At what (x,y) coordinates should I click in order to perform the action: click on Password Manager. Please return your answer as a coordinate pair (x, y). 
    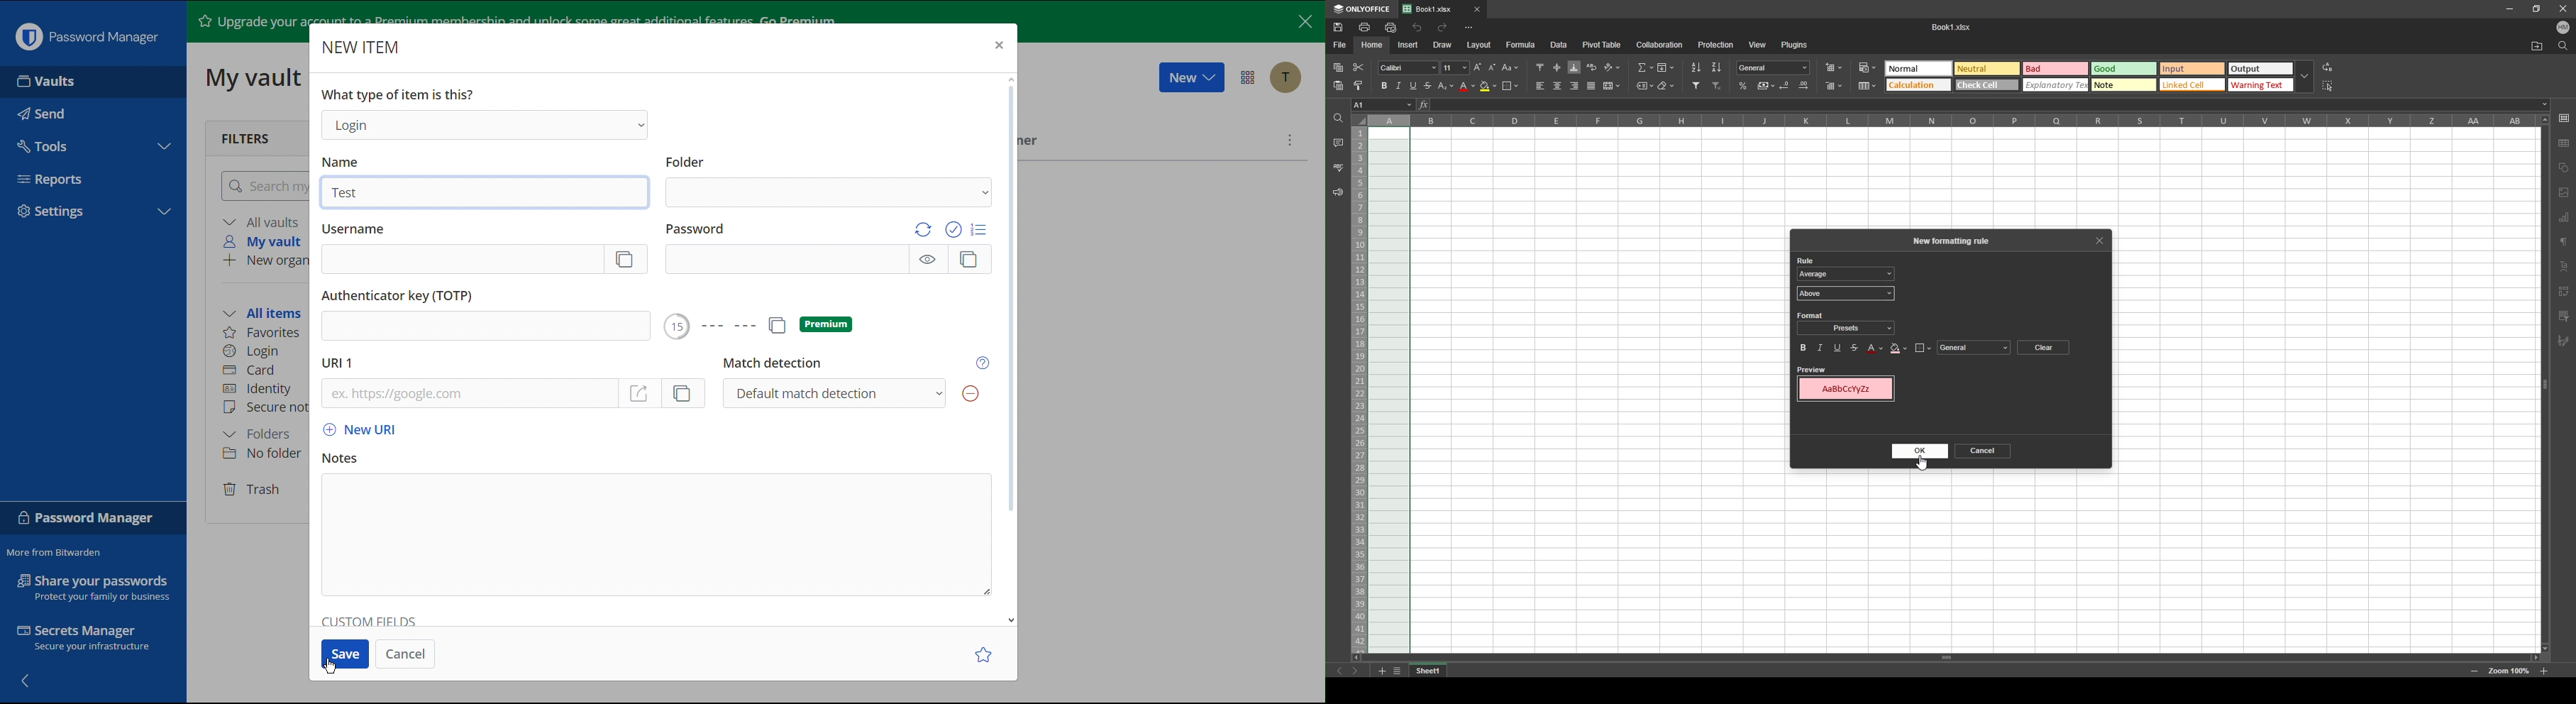
    Looking at the image, I should click on (91, 519).